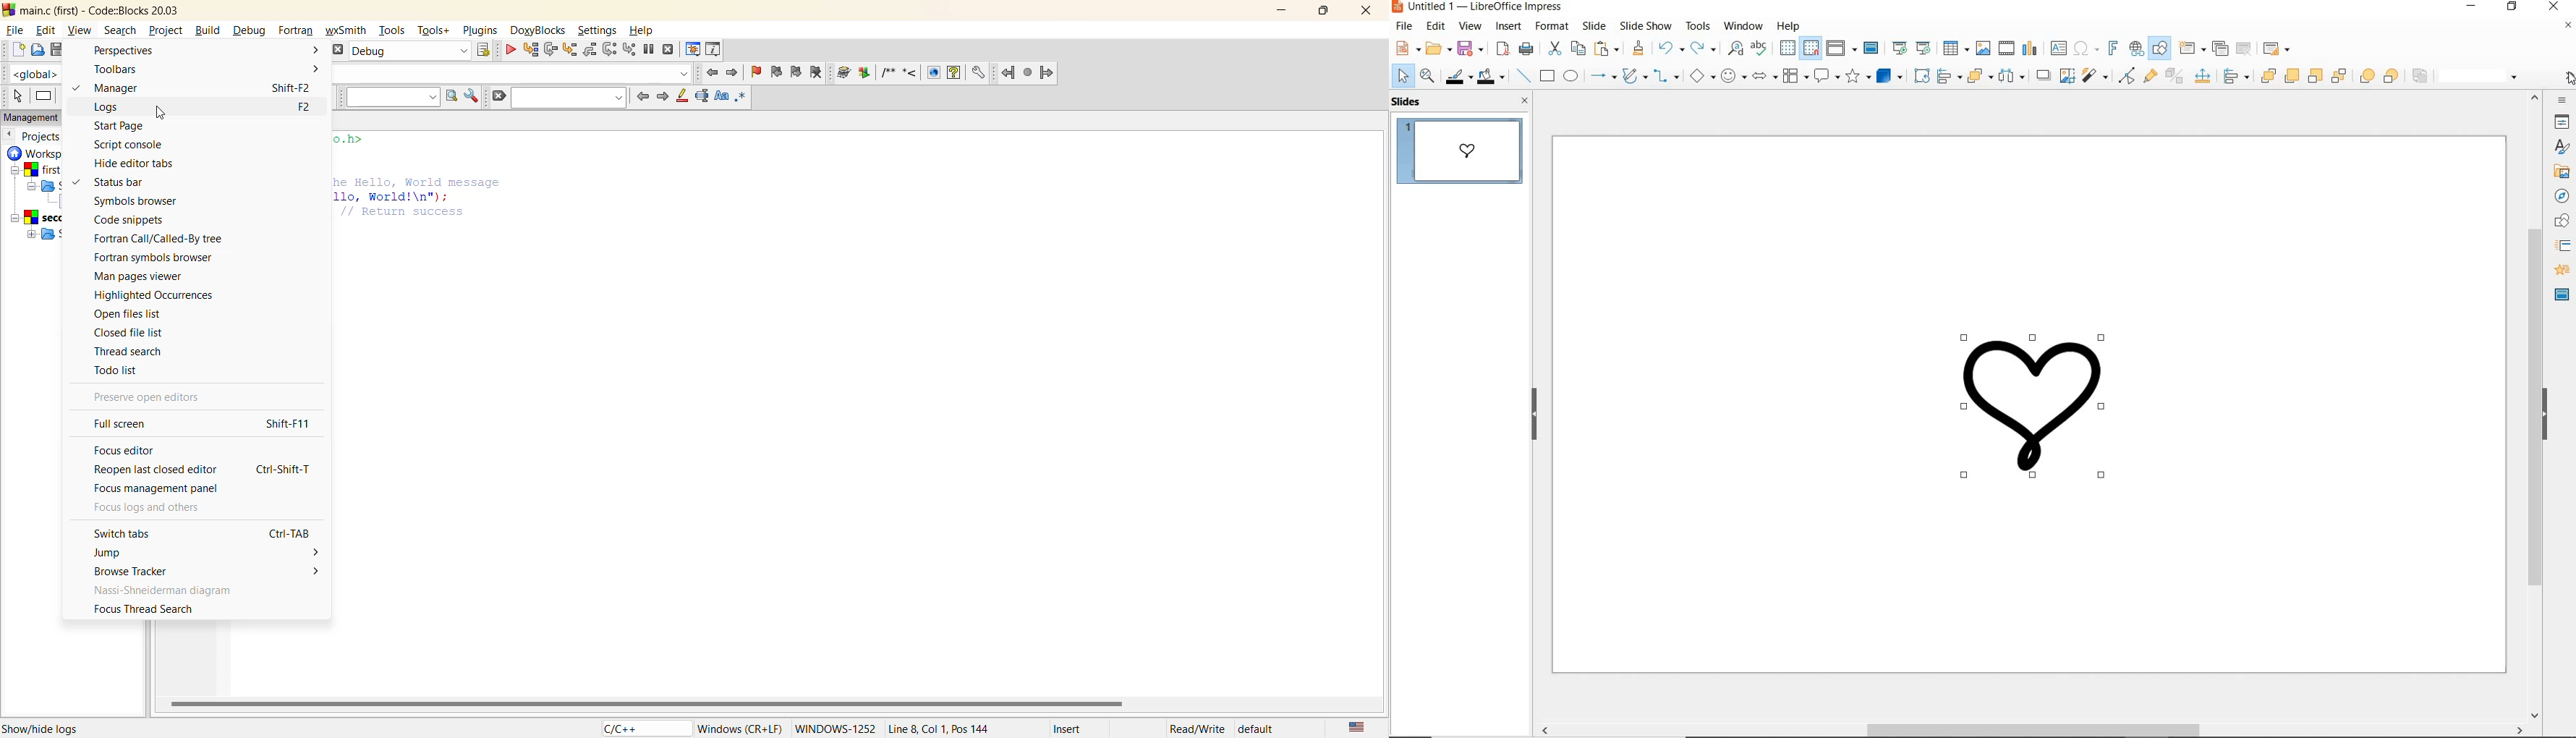  I want to click on rectangle, so click(1548, 76).